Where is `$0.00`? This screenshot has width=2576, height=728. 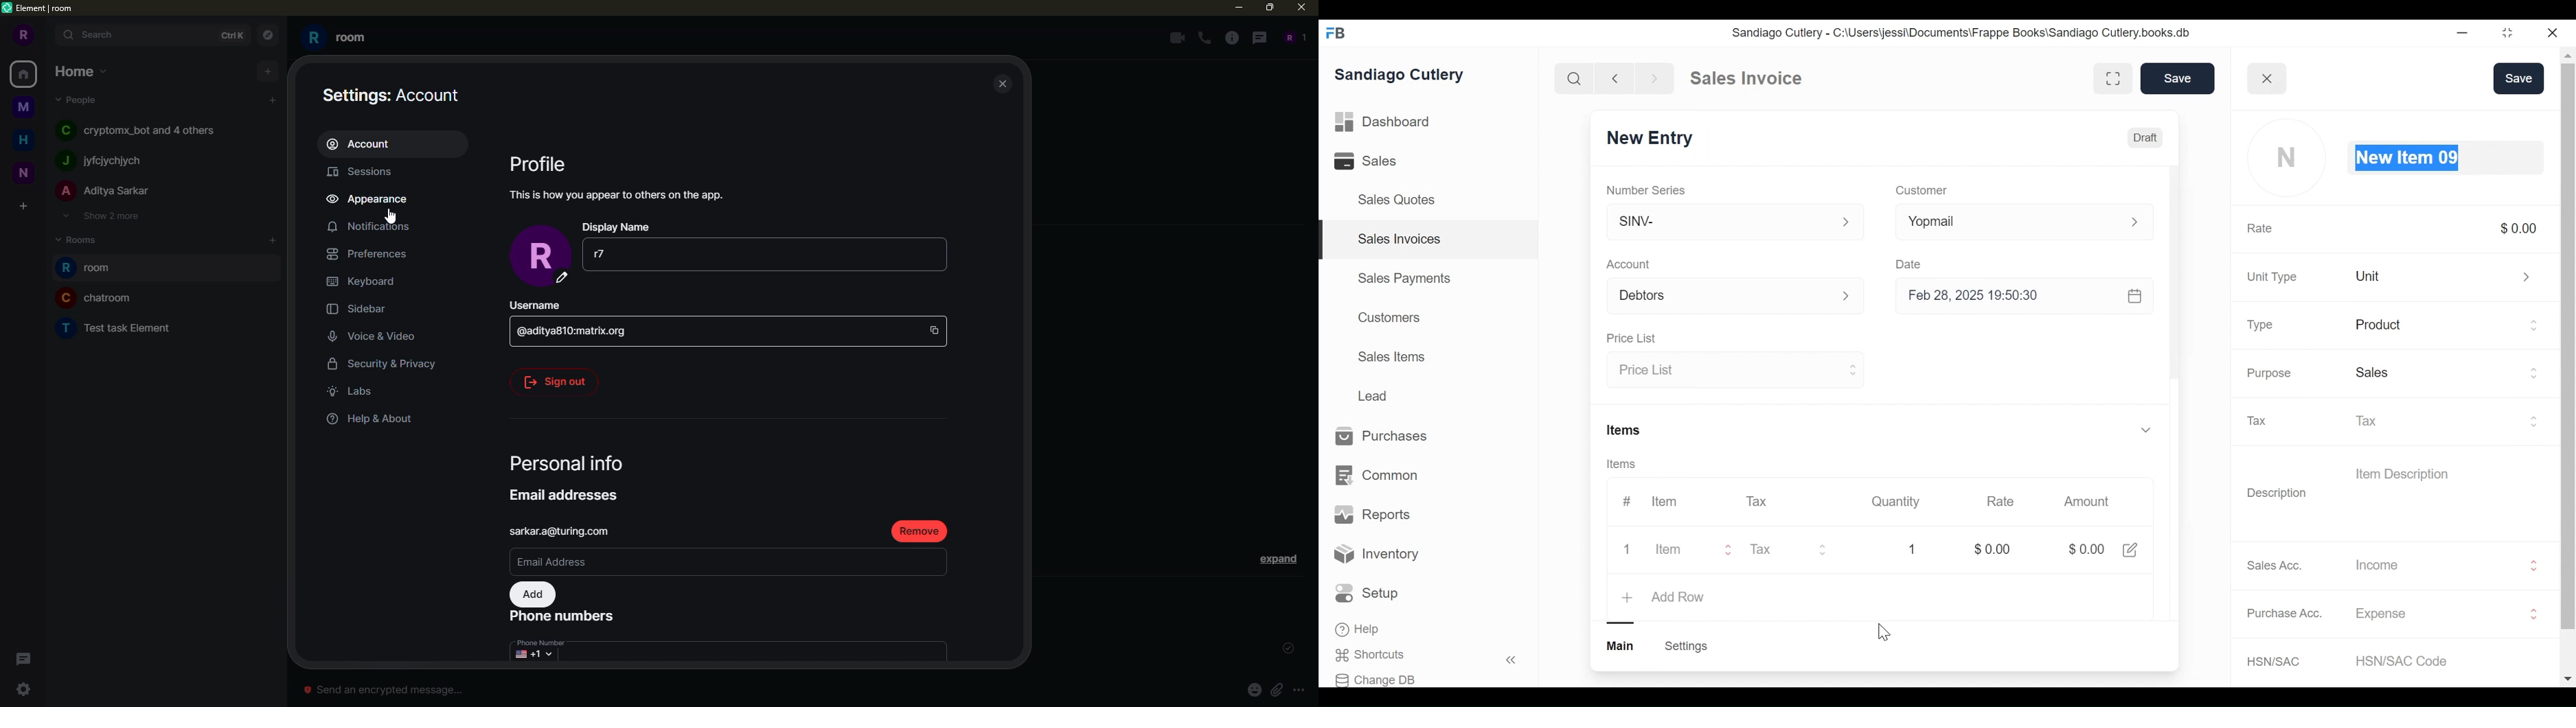 $0.00 is located at coordinates (1989, 547).